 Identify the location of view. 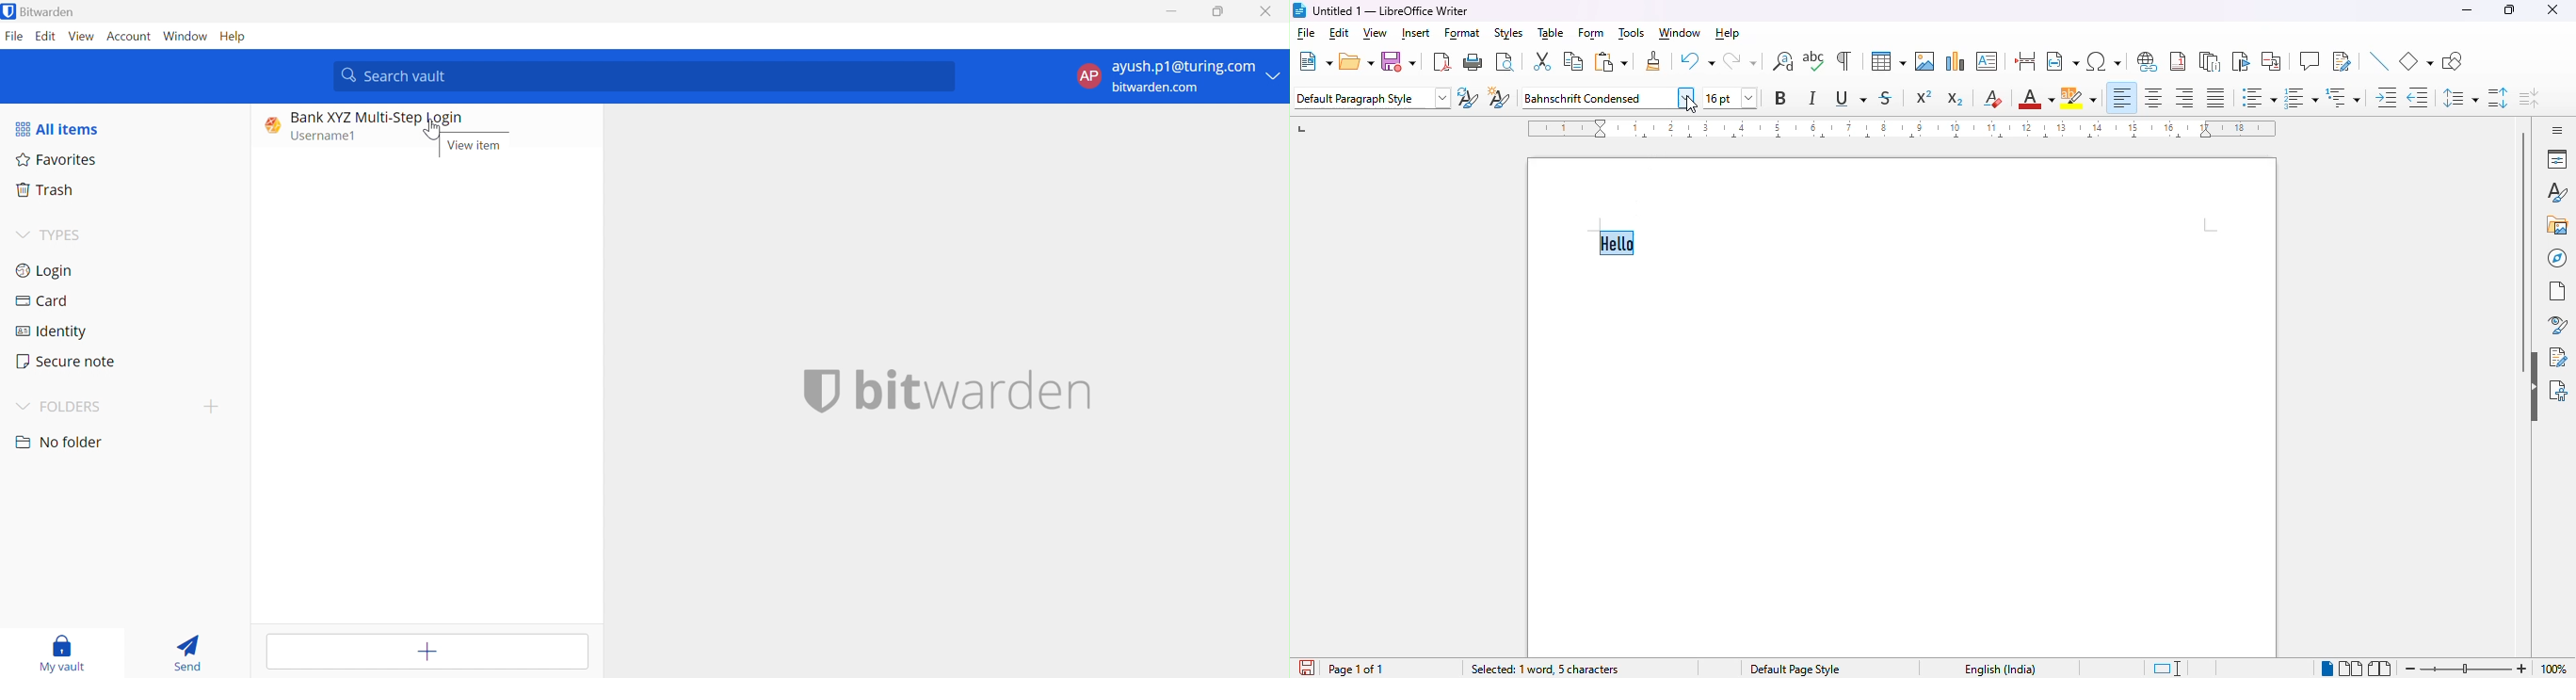
(1376, 34).